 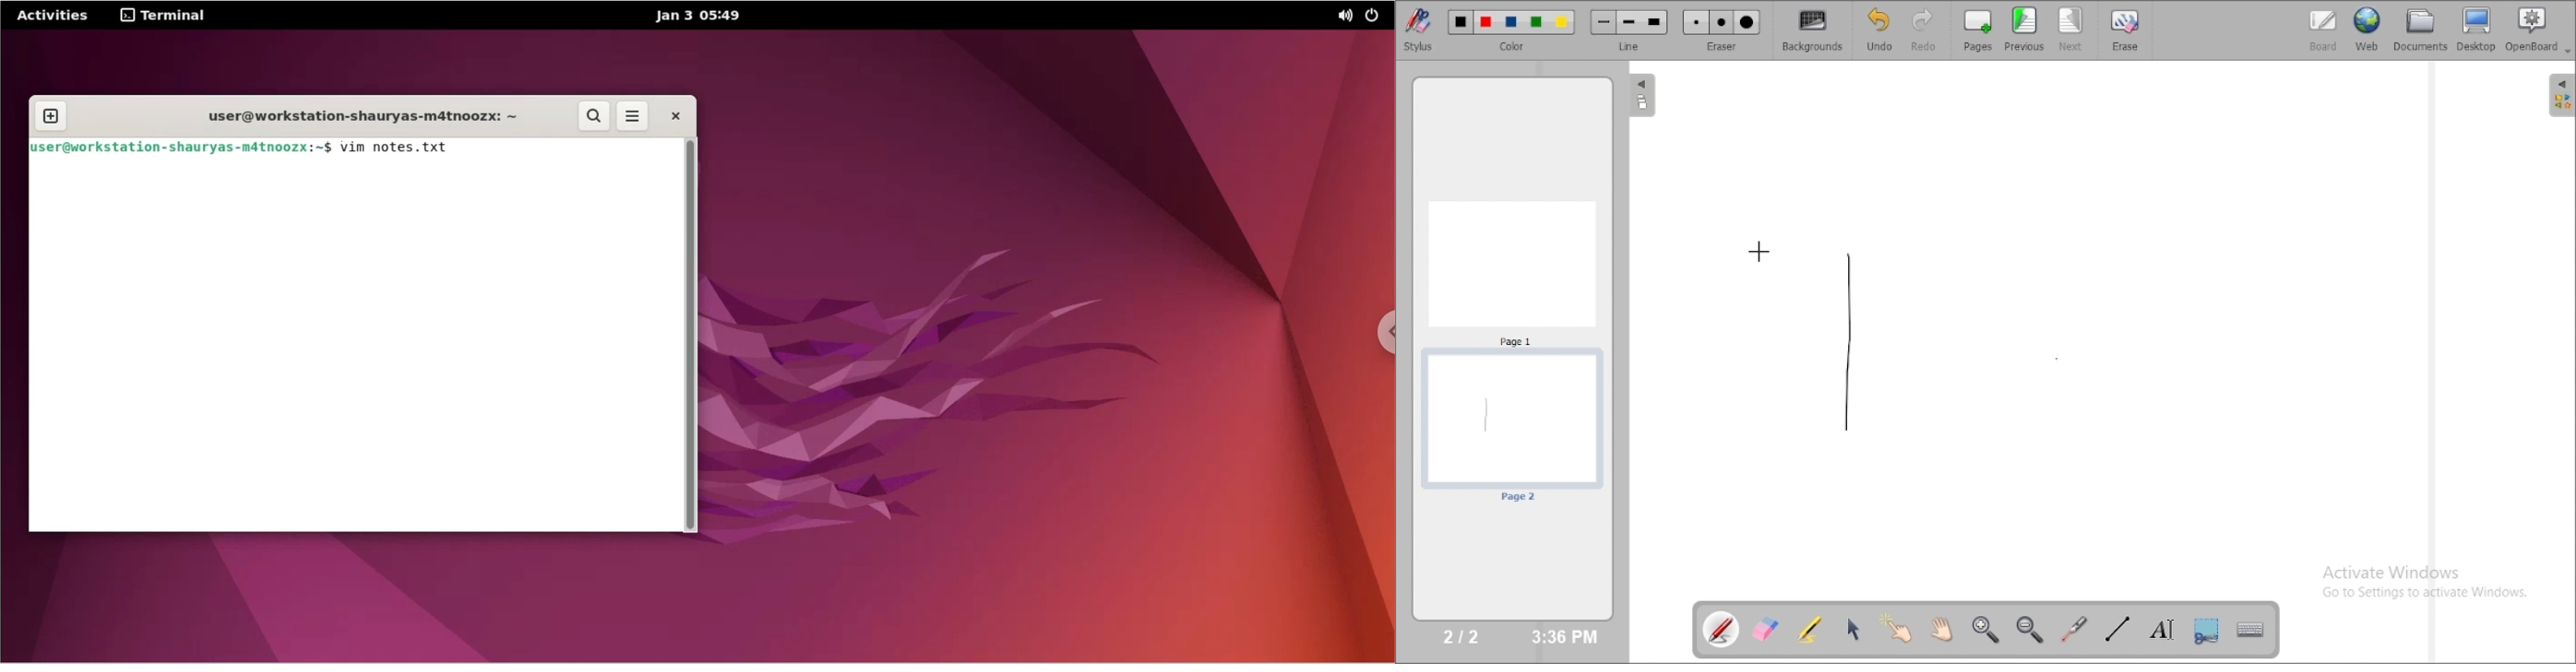 I want to click on menu, so click(x=633, y=118).